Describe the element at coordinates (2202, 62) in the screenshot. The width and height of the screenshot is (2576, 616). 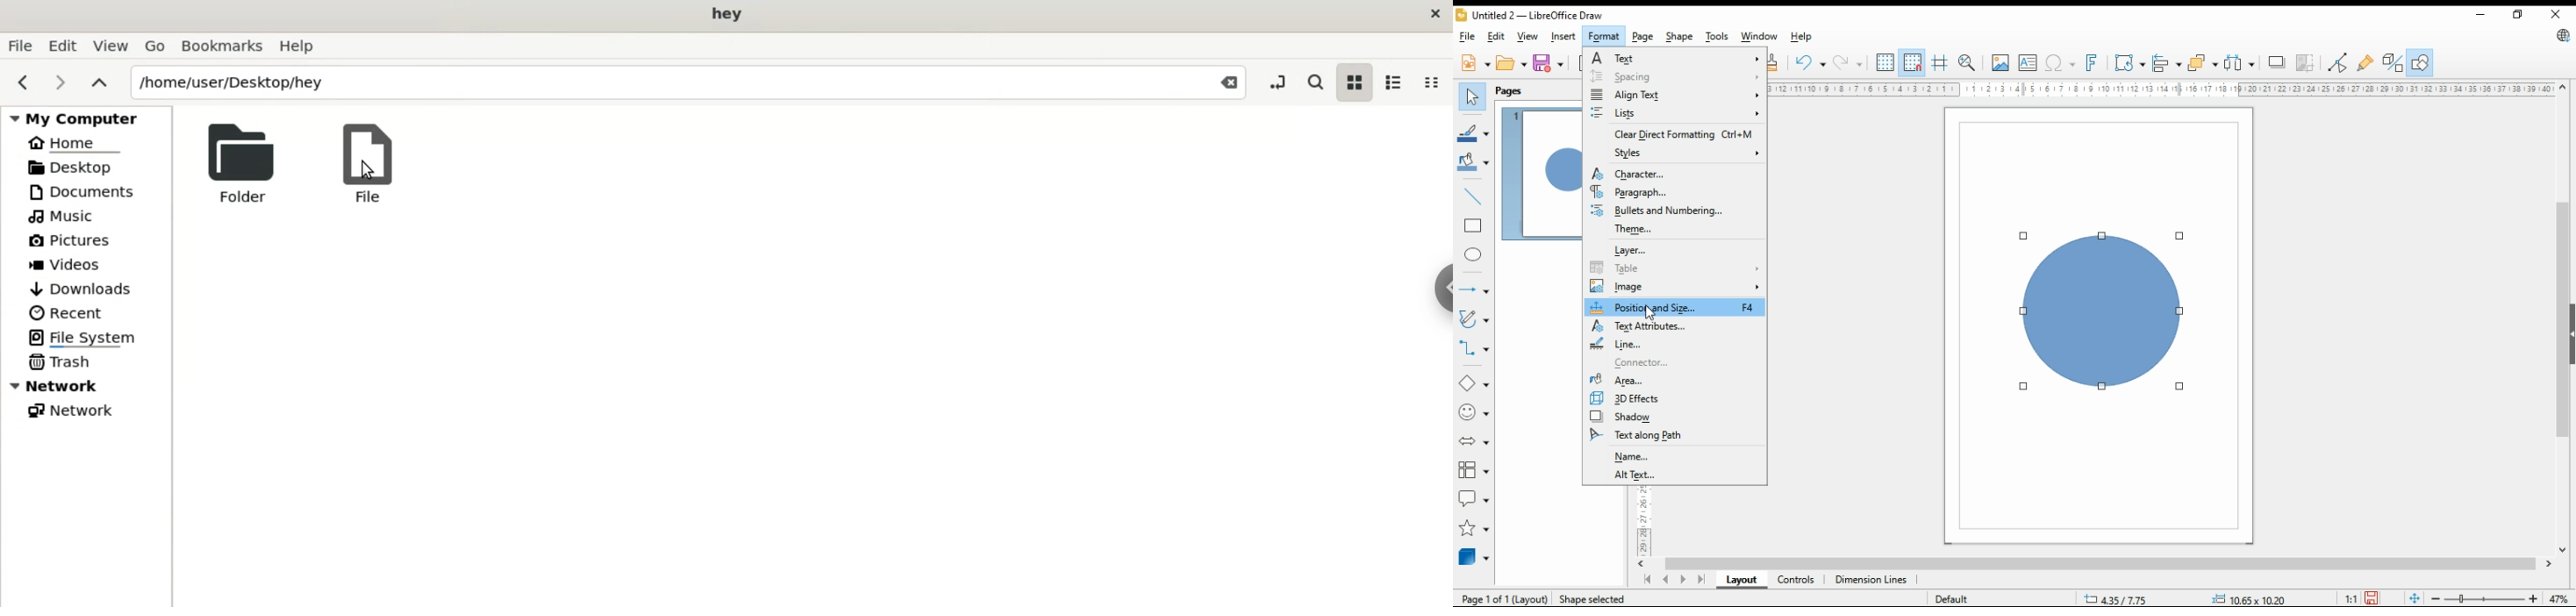
I see `arrange` at that location.